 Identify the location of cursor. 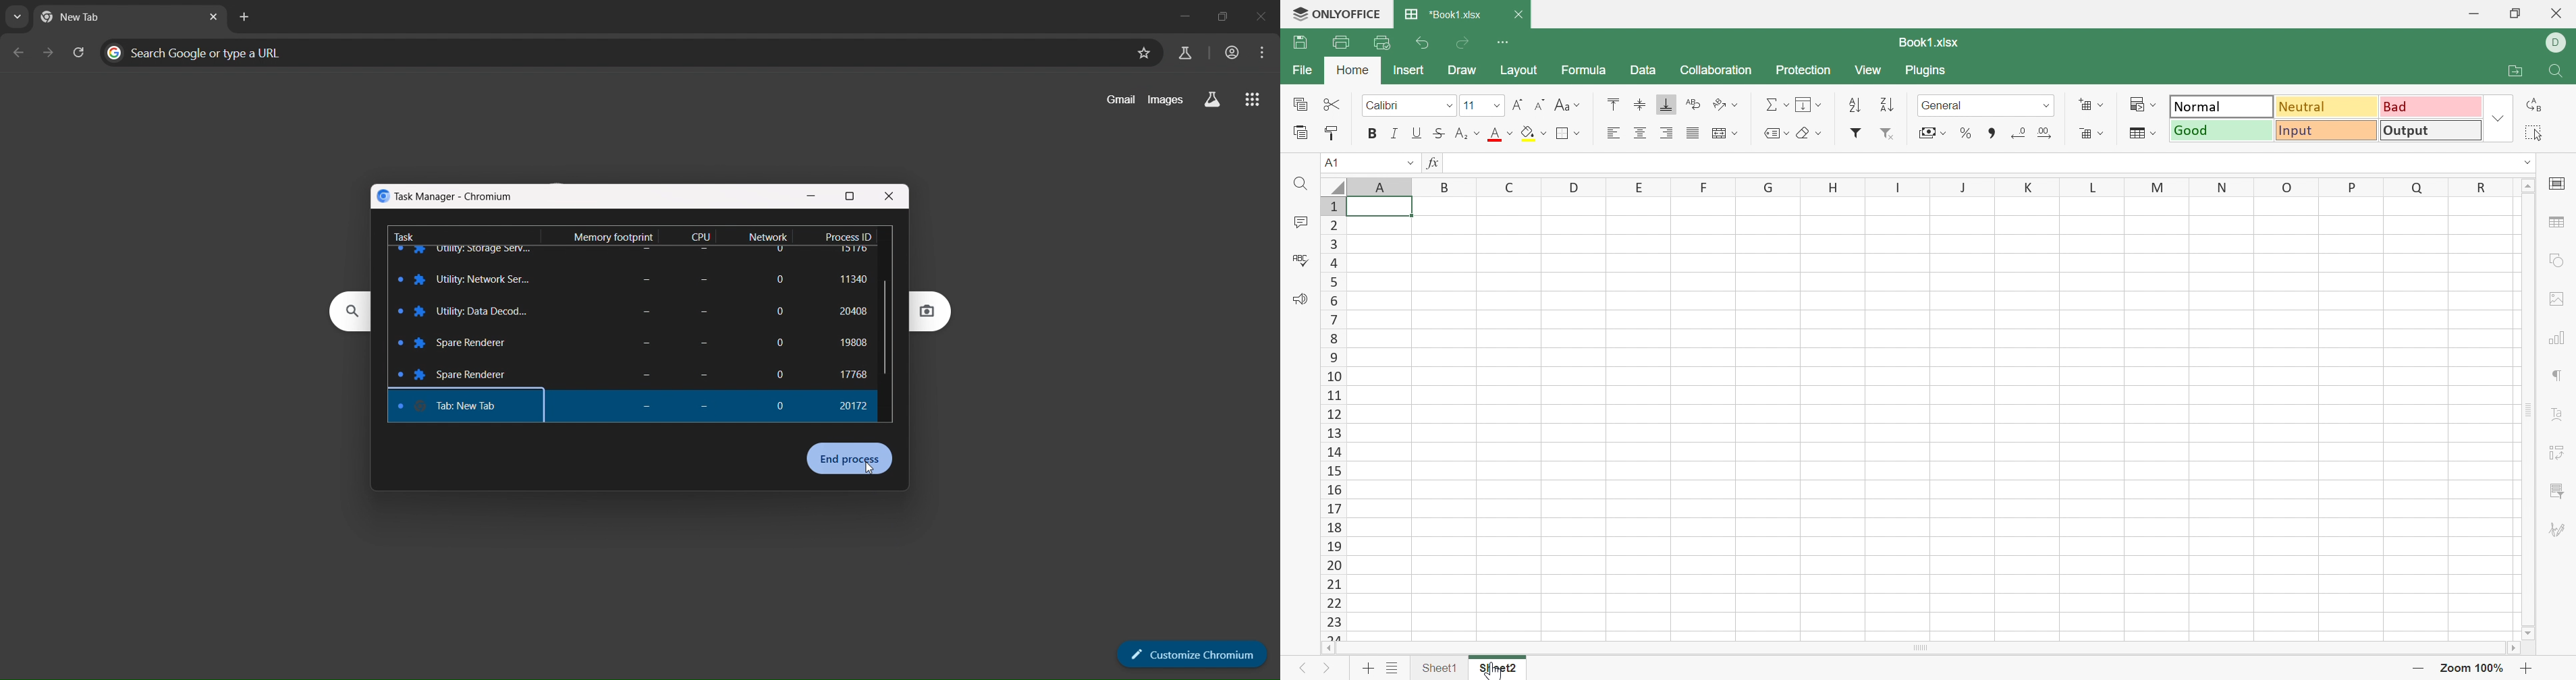
(870, 469).